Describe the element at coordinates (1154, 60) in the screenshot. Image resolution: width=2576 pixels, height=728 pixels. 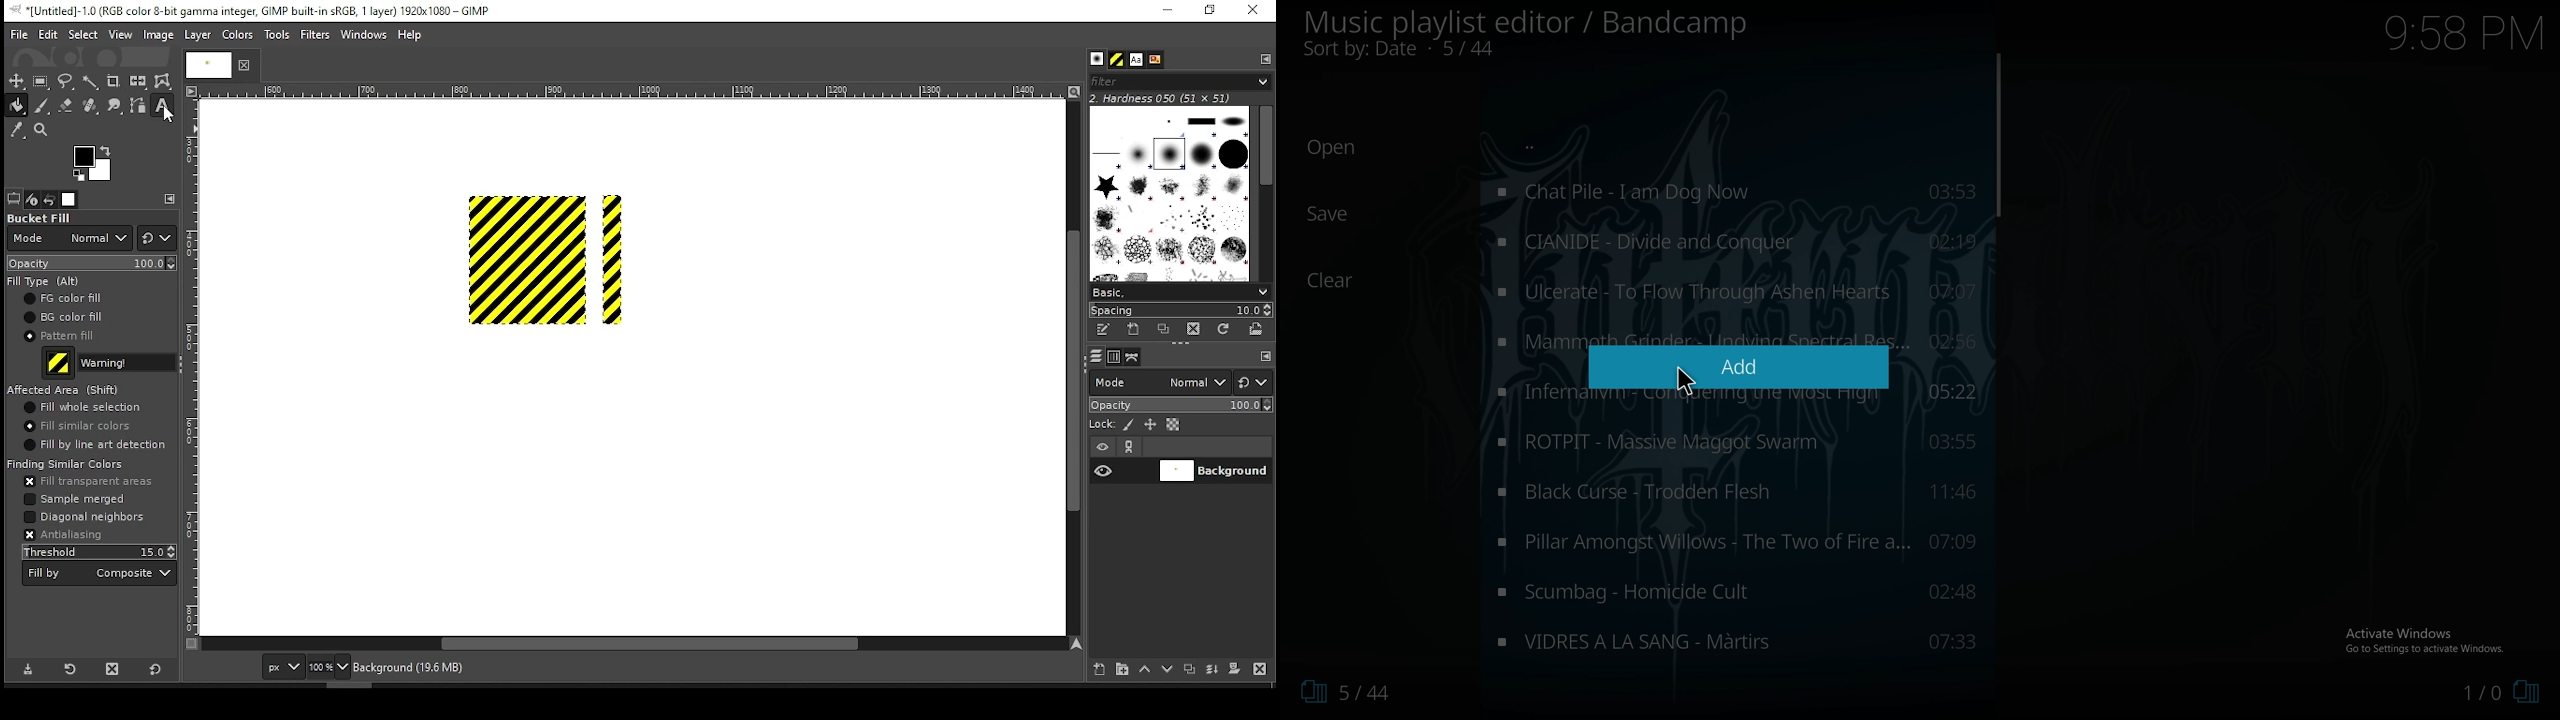
I see `document history` at that location.